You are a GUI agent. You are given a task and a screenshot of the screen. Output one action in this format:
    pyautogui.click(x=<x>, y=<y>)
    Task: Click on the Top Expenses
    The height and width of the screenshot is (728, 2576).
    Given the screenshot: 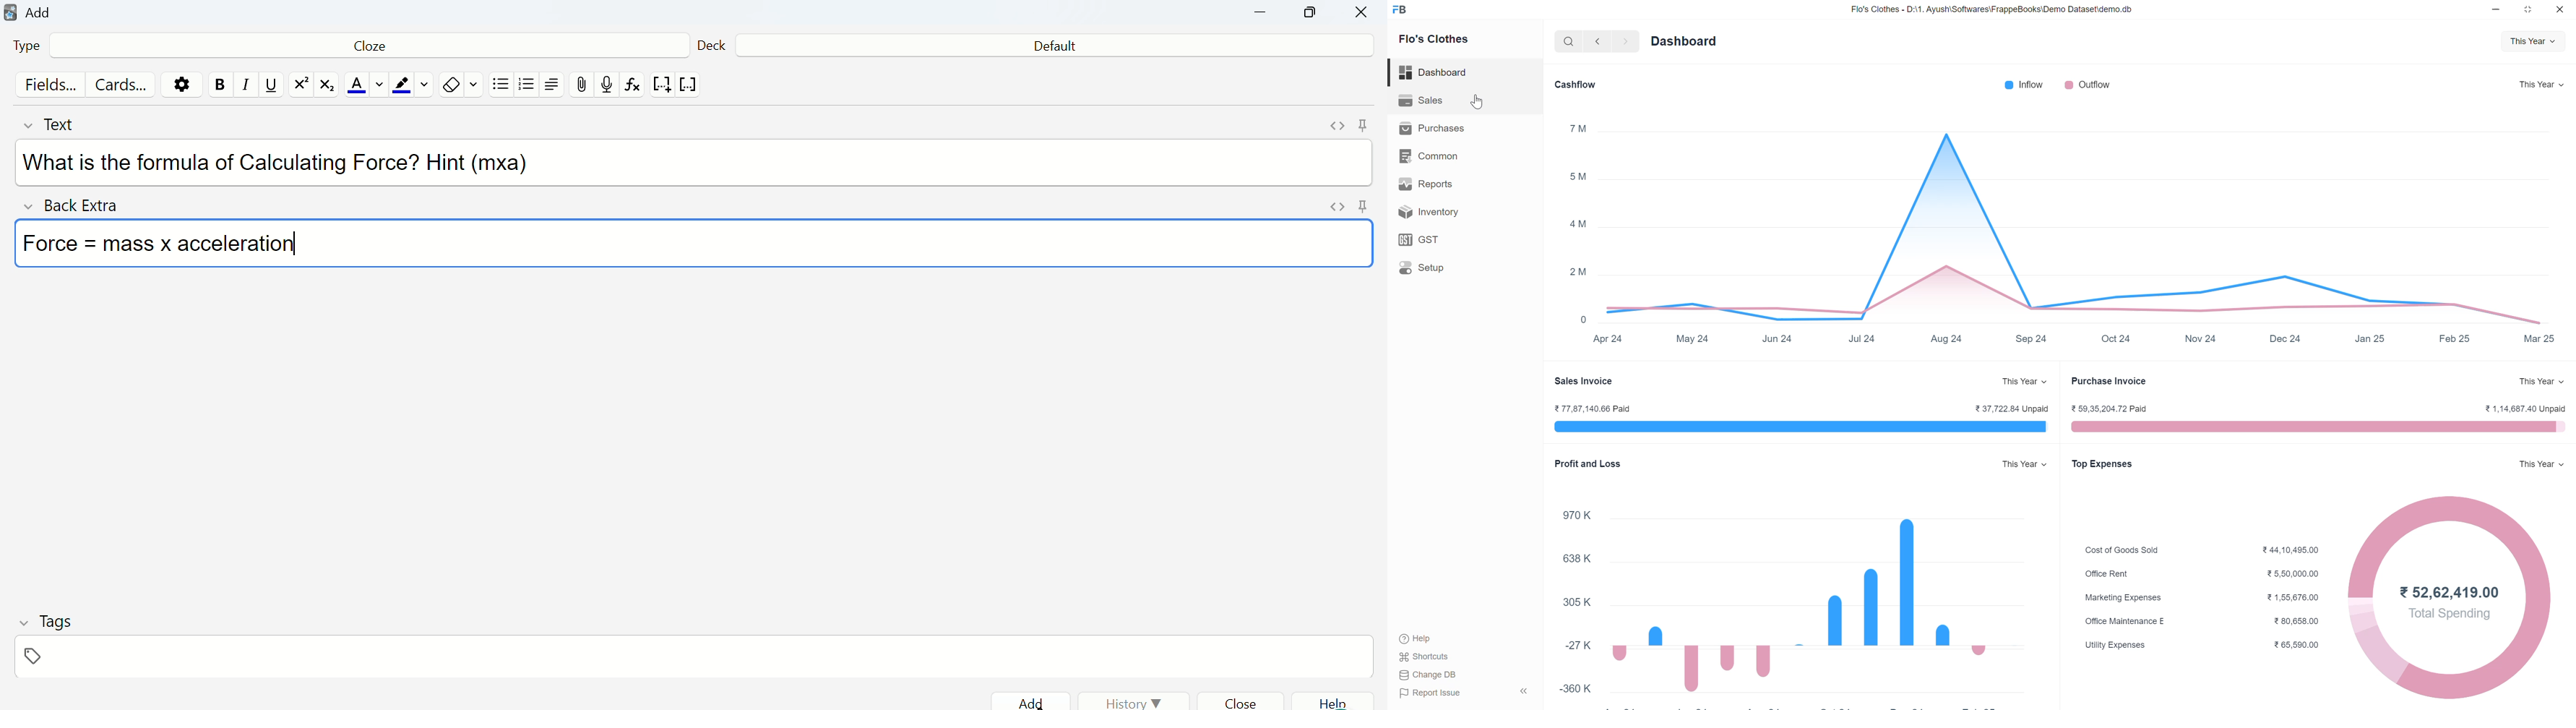 What is the action you would take?
    pyautogui.click(x=2103, y=464)
    